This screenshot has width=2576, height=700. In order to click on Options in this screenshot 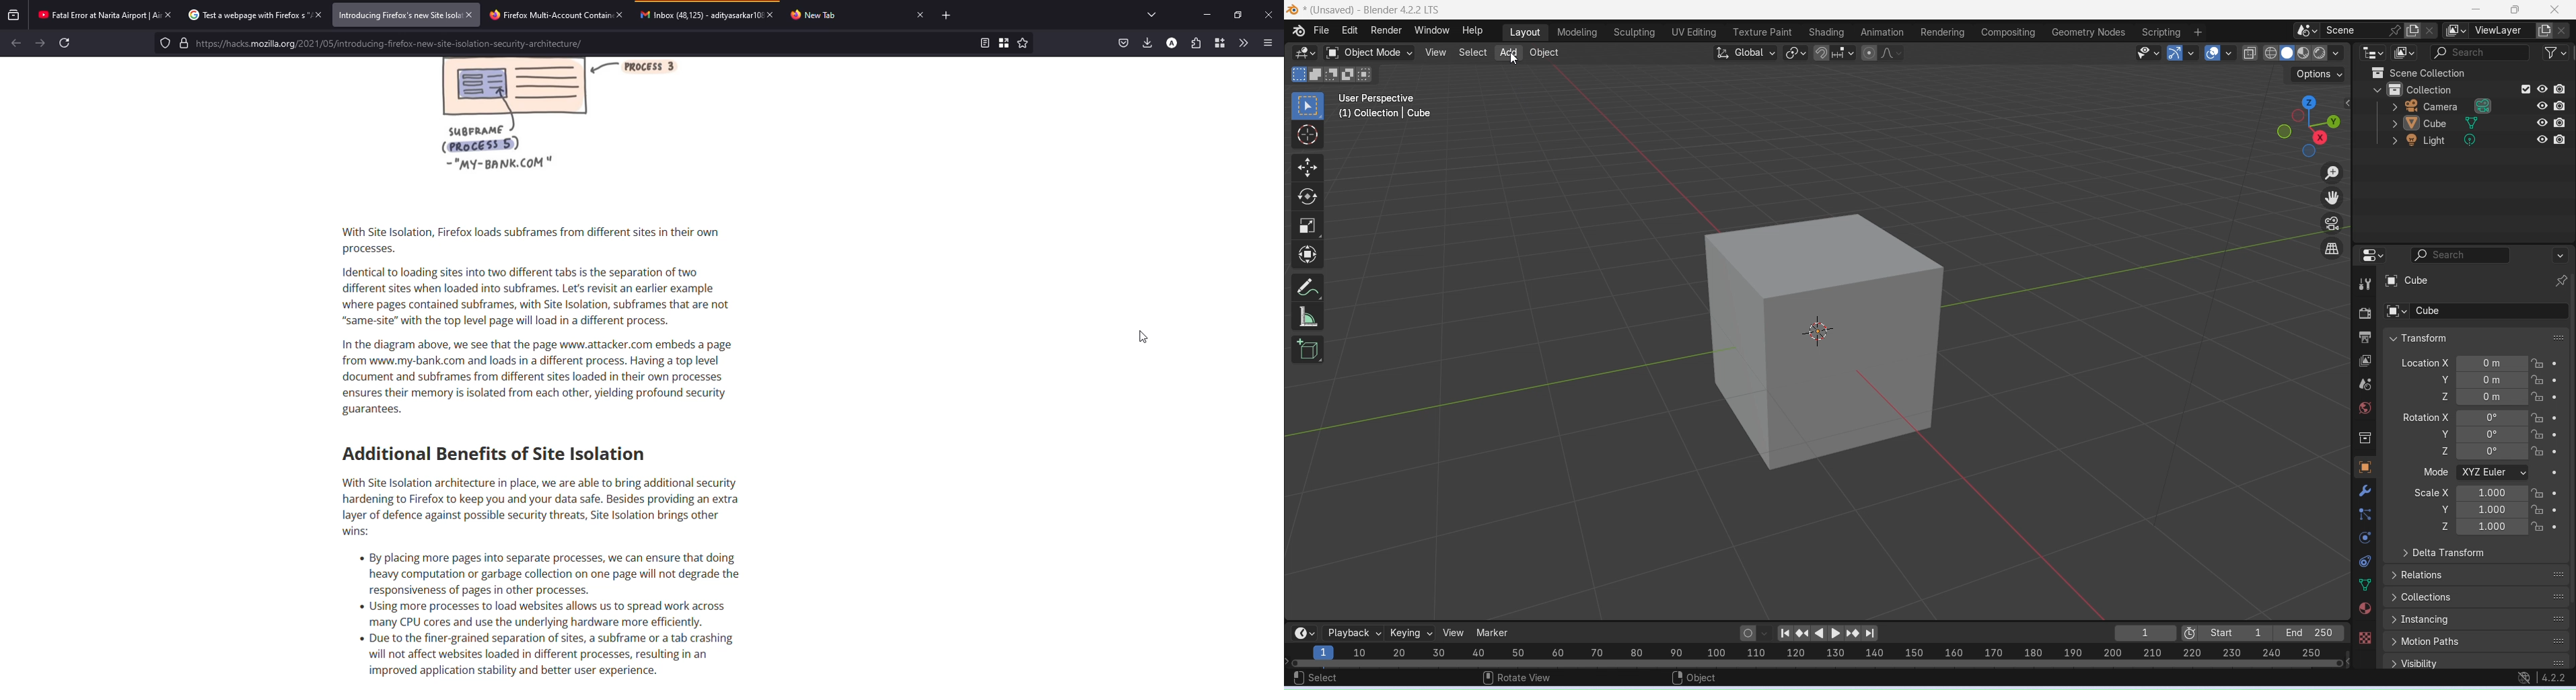, I will do `click(2316, 73)`.